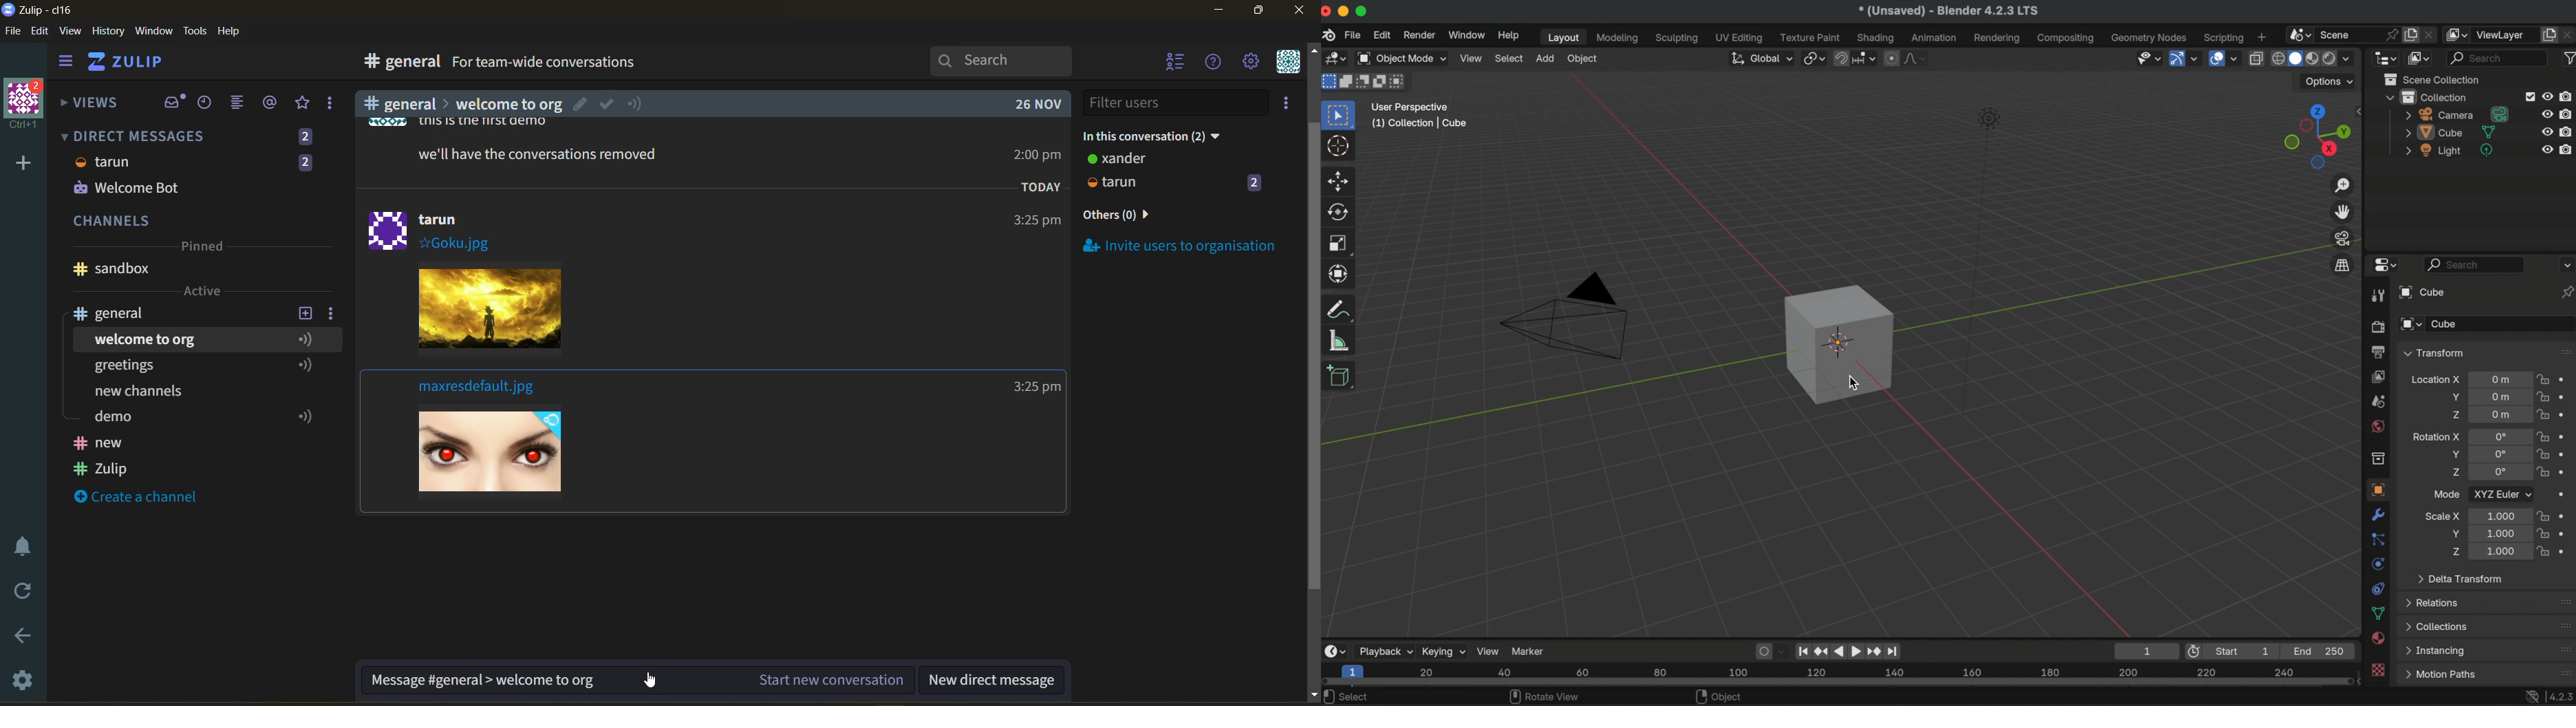  What do you see at coordinates (2435, 79) in the screenshot?
I see `scene collection` at bounding box center [2435, 79].